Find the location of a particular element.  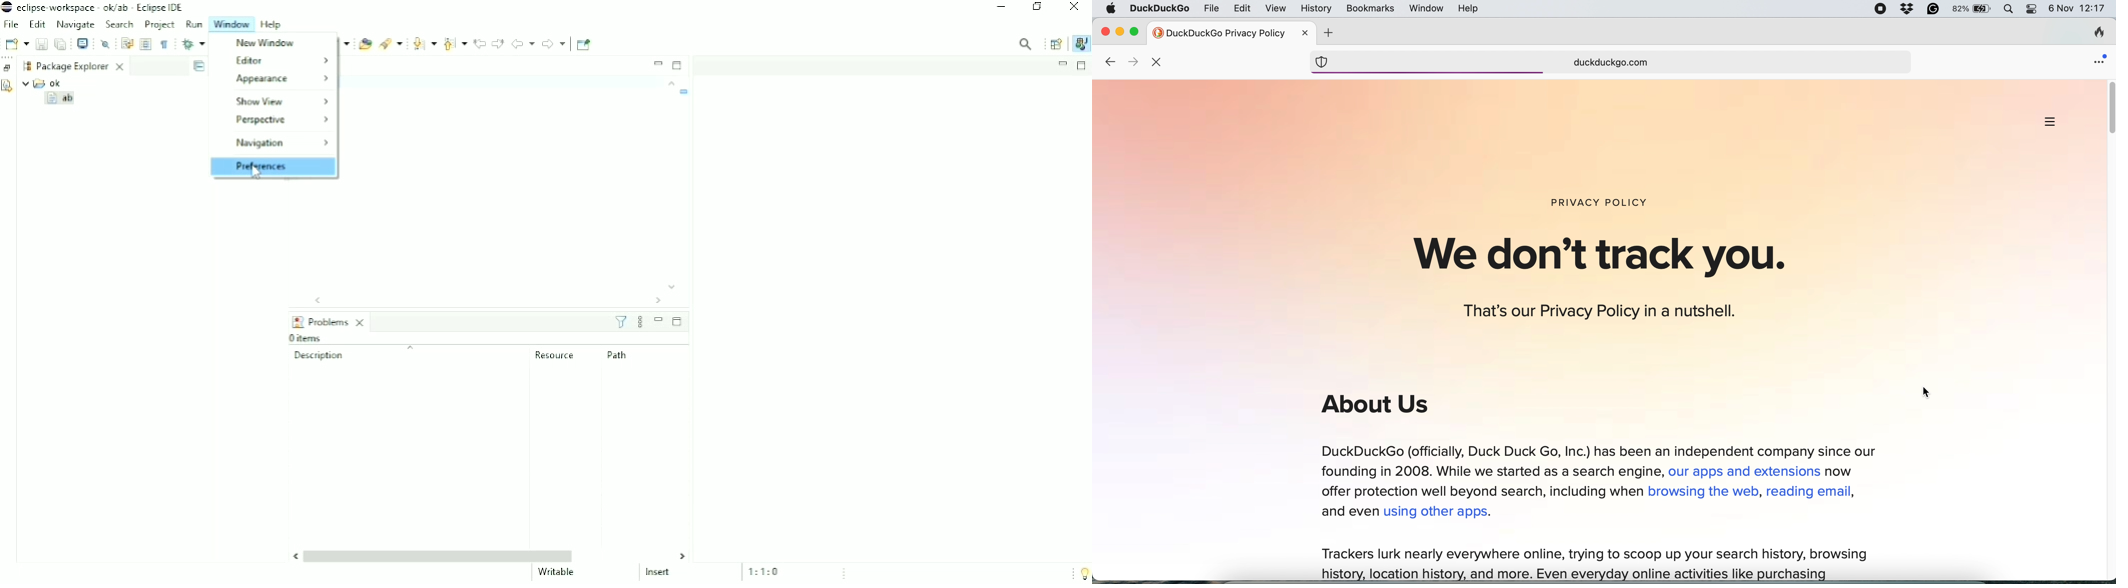

We don’t track you.
That’s our Privacy Policy in a nutshell. is located at coordinates (1612, 277).